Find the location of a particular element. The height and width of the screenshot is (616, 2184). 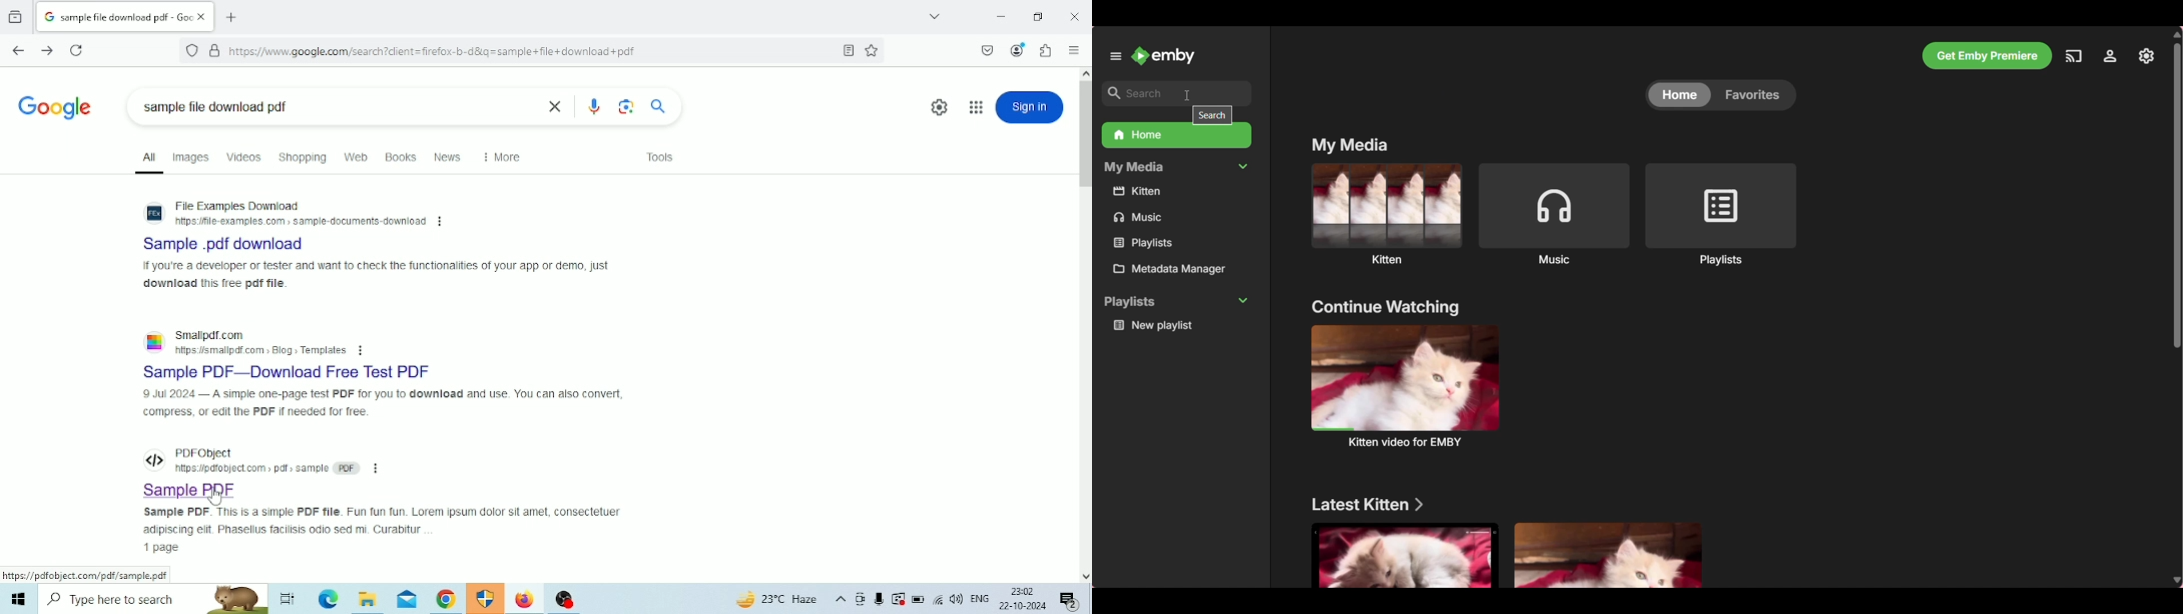

Extensions is located at coordinates (1047, 51).